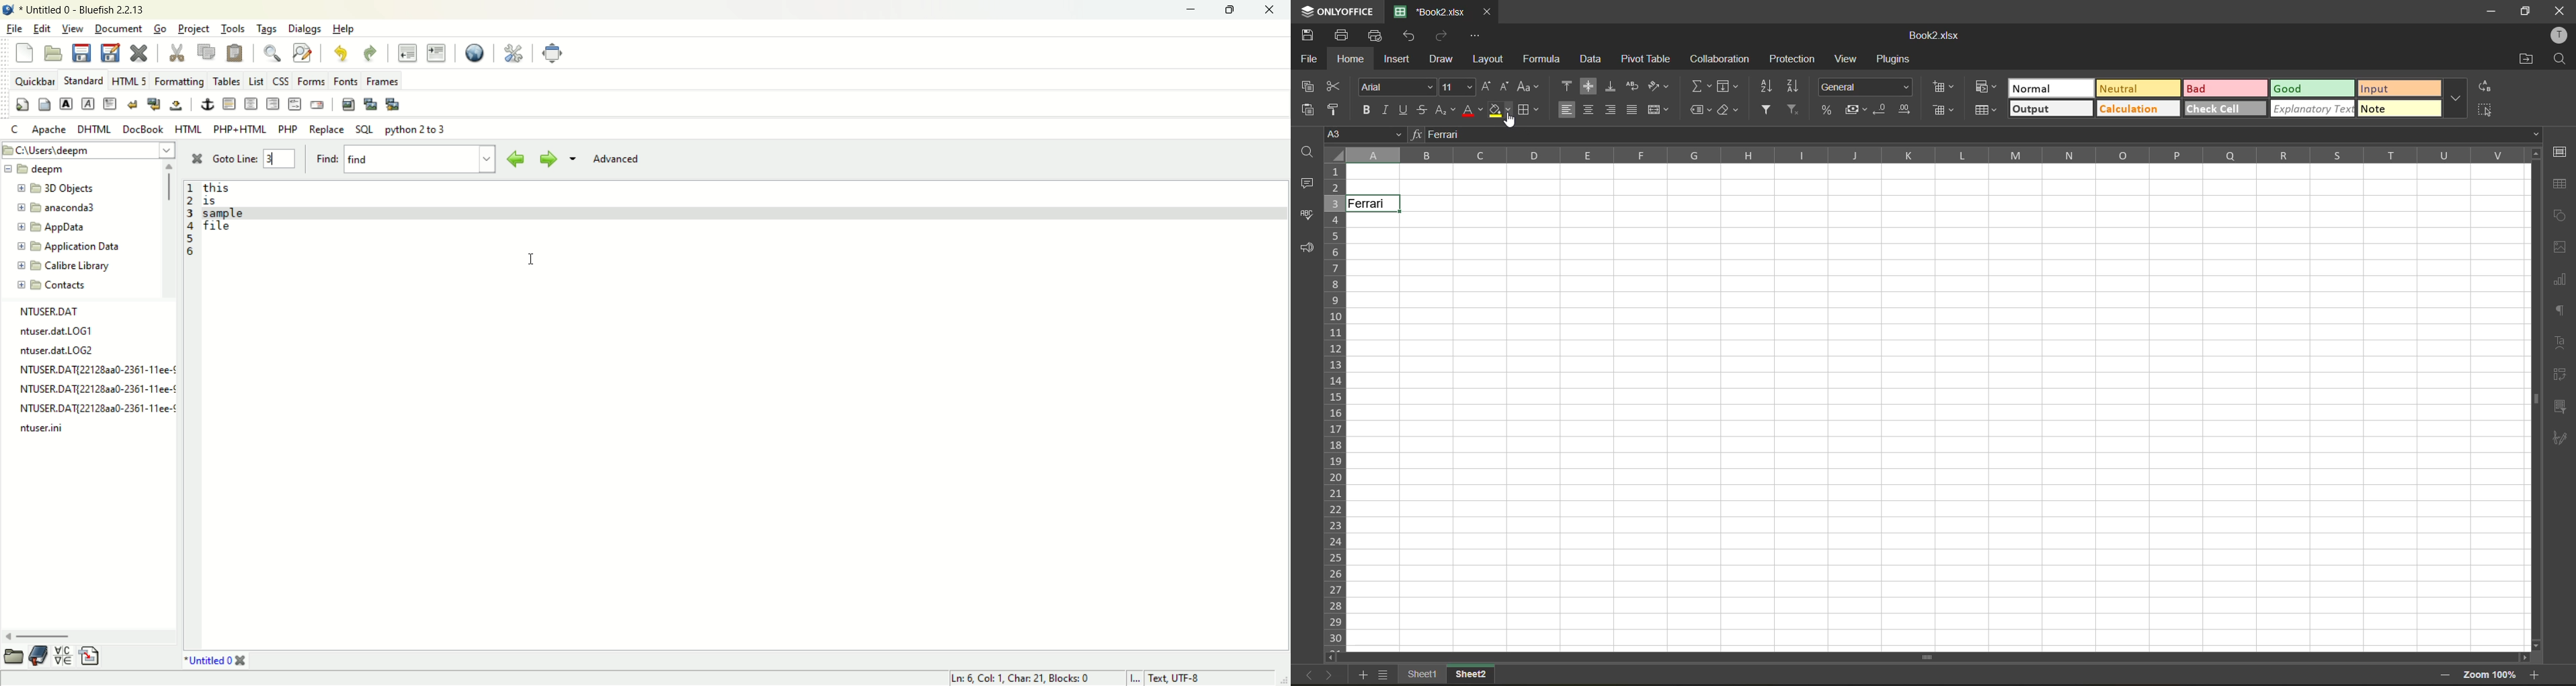 This screenshot has width=2576, height=700. I want to click on cut, so click(1336, 86).